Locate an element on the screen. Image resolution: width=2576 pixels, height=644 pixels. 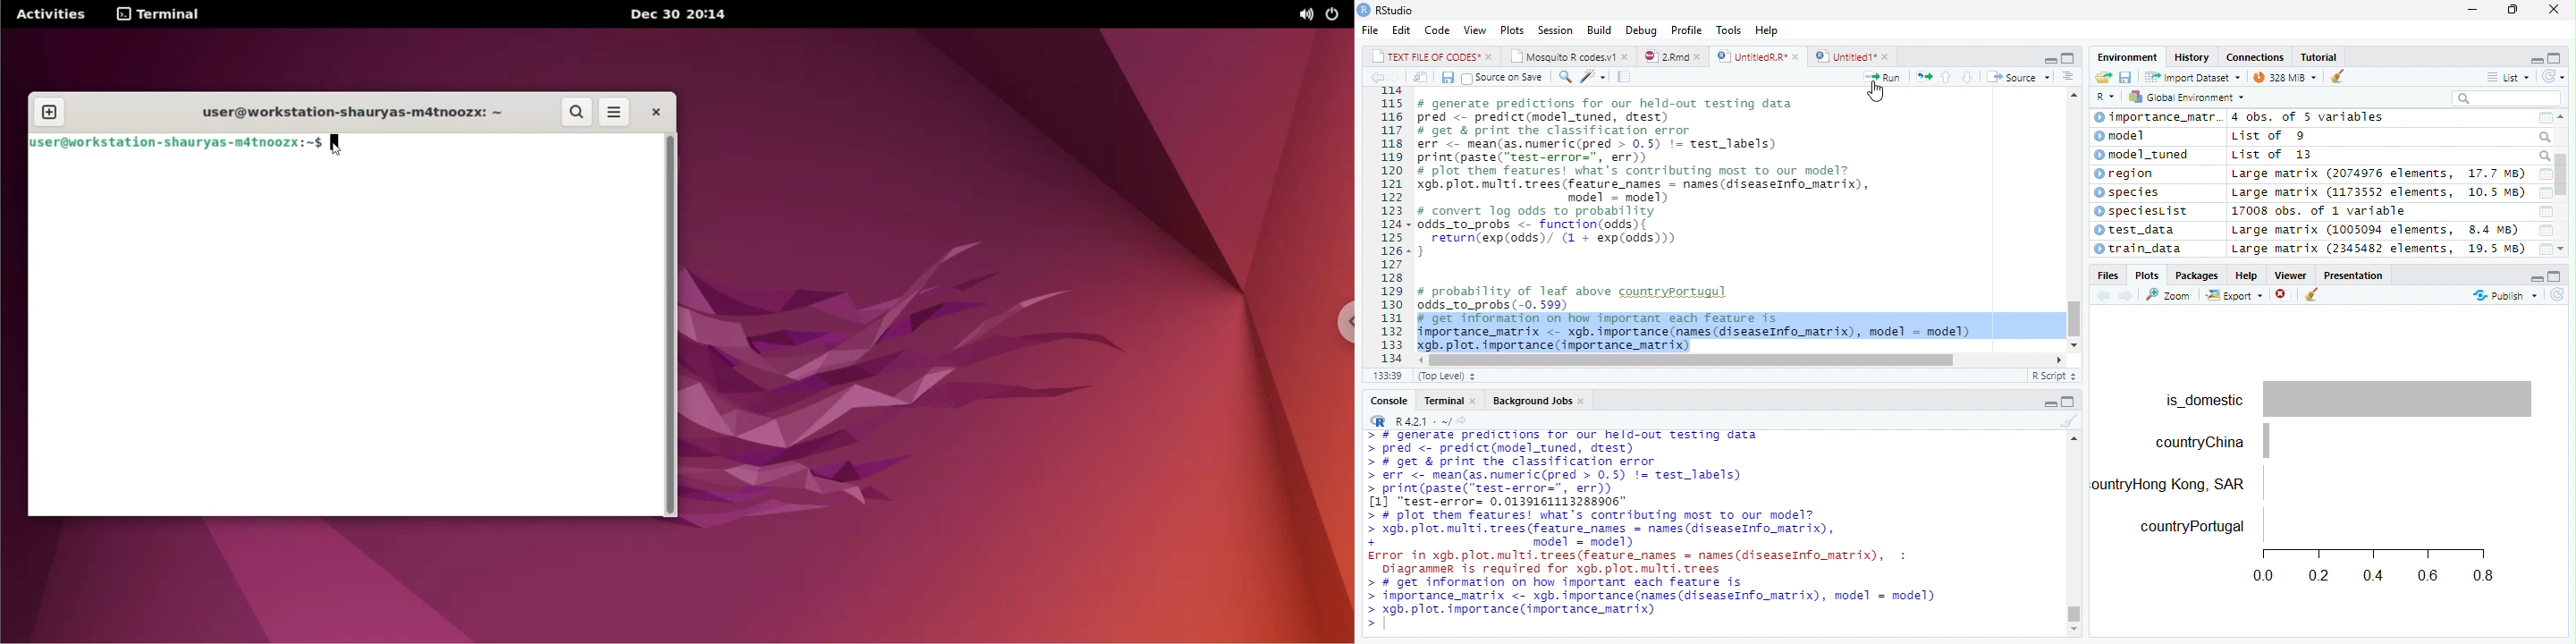
Scroll is located at coordinates (2074, 219).